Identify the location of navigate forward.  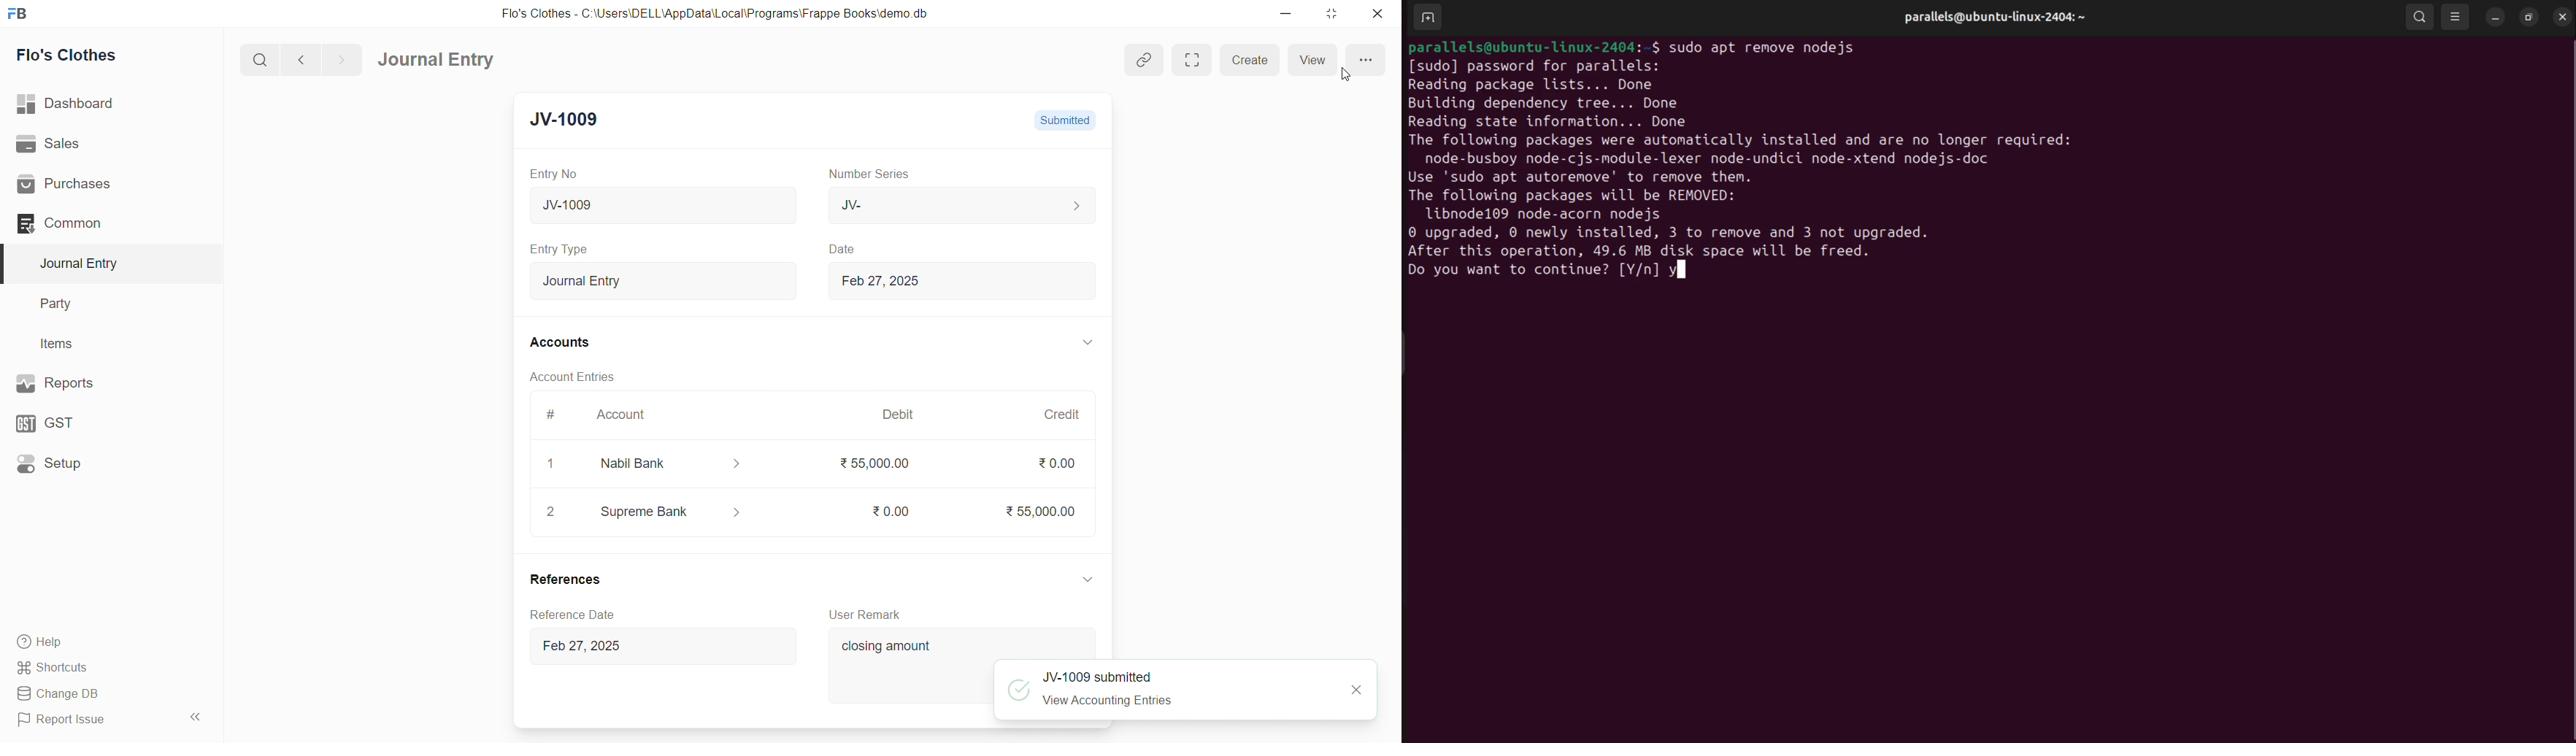
(345, 59).